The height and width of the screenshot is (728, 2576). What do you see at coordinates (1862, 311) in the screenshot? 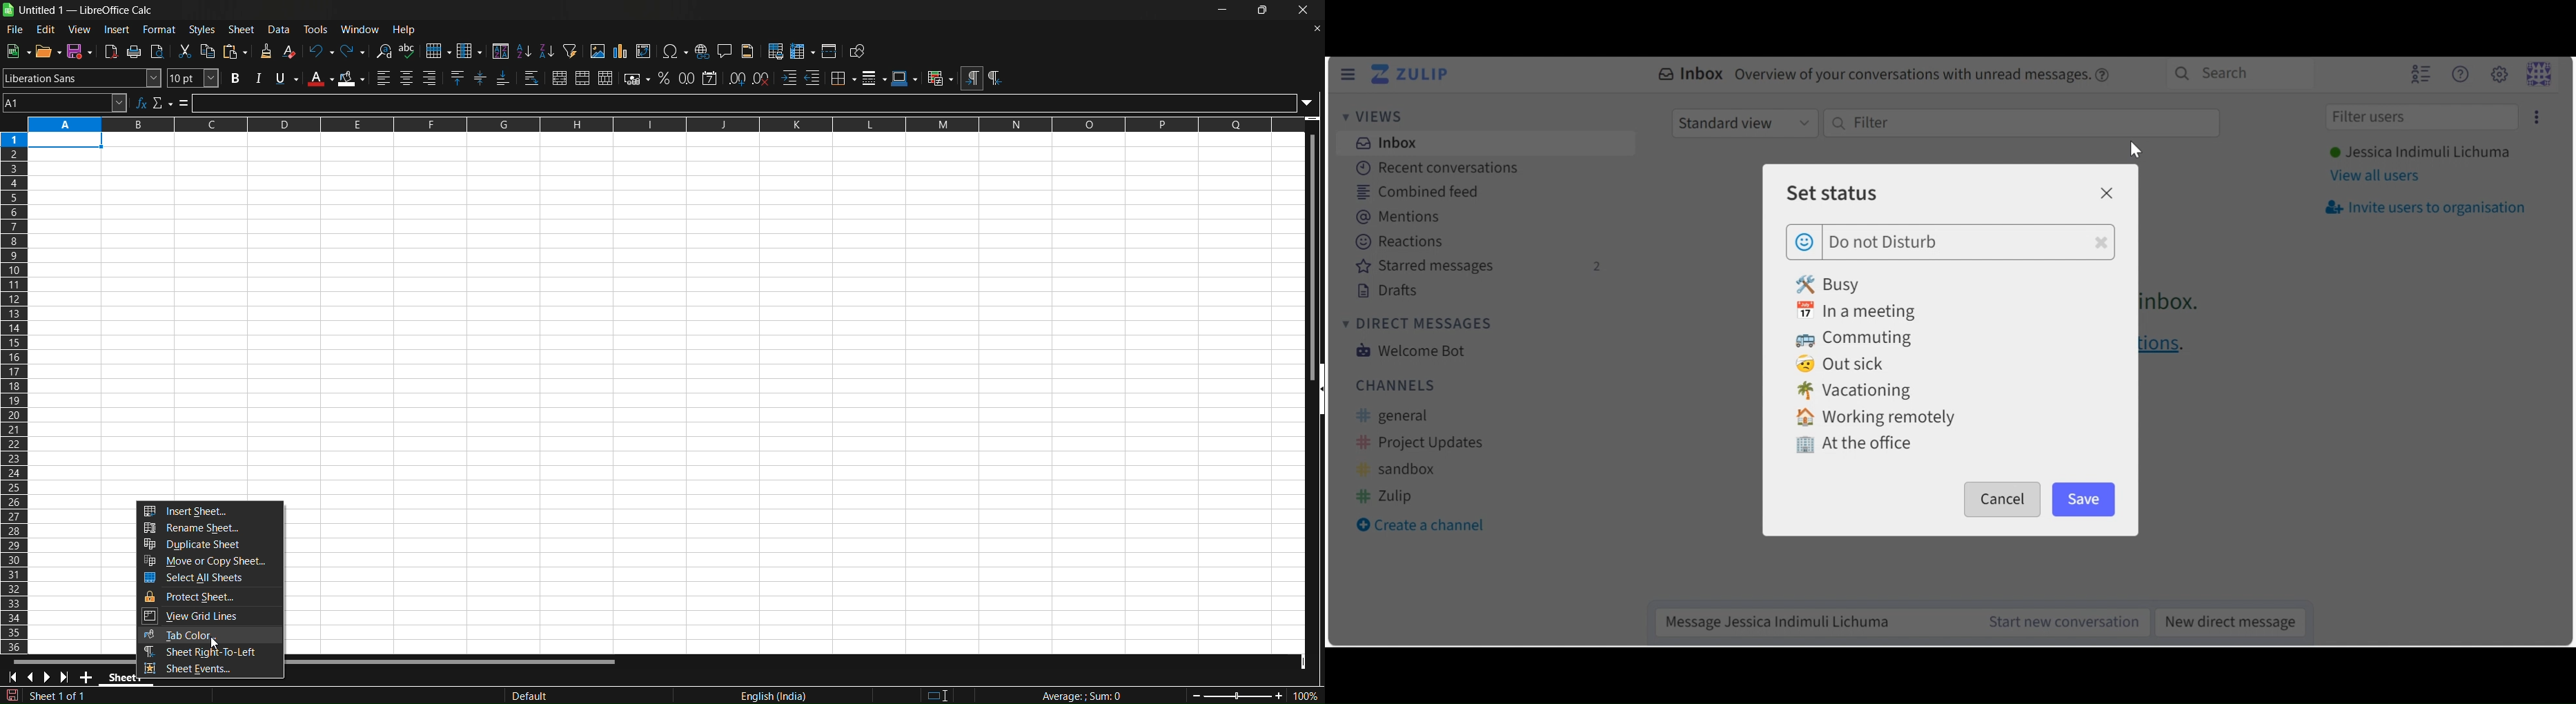
I see `In a meeting` at bounding box center [1862, 311].